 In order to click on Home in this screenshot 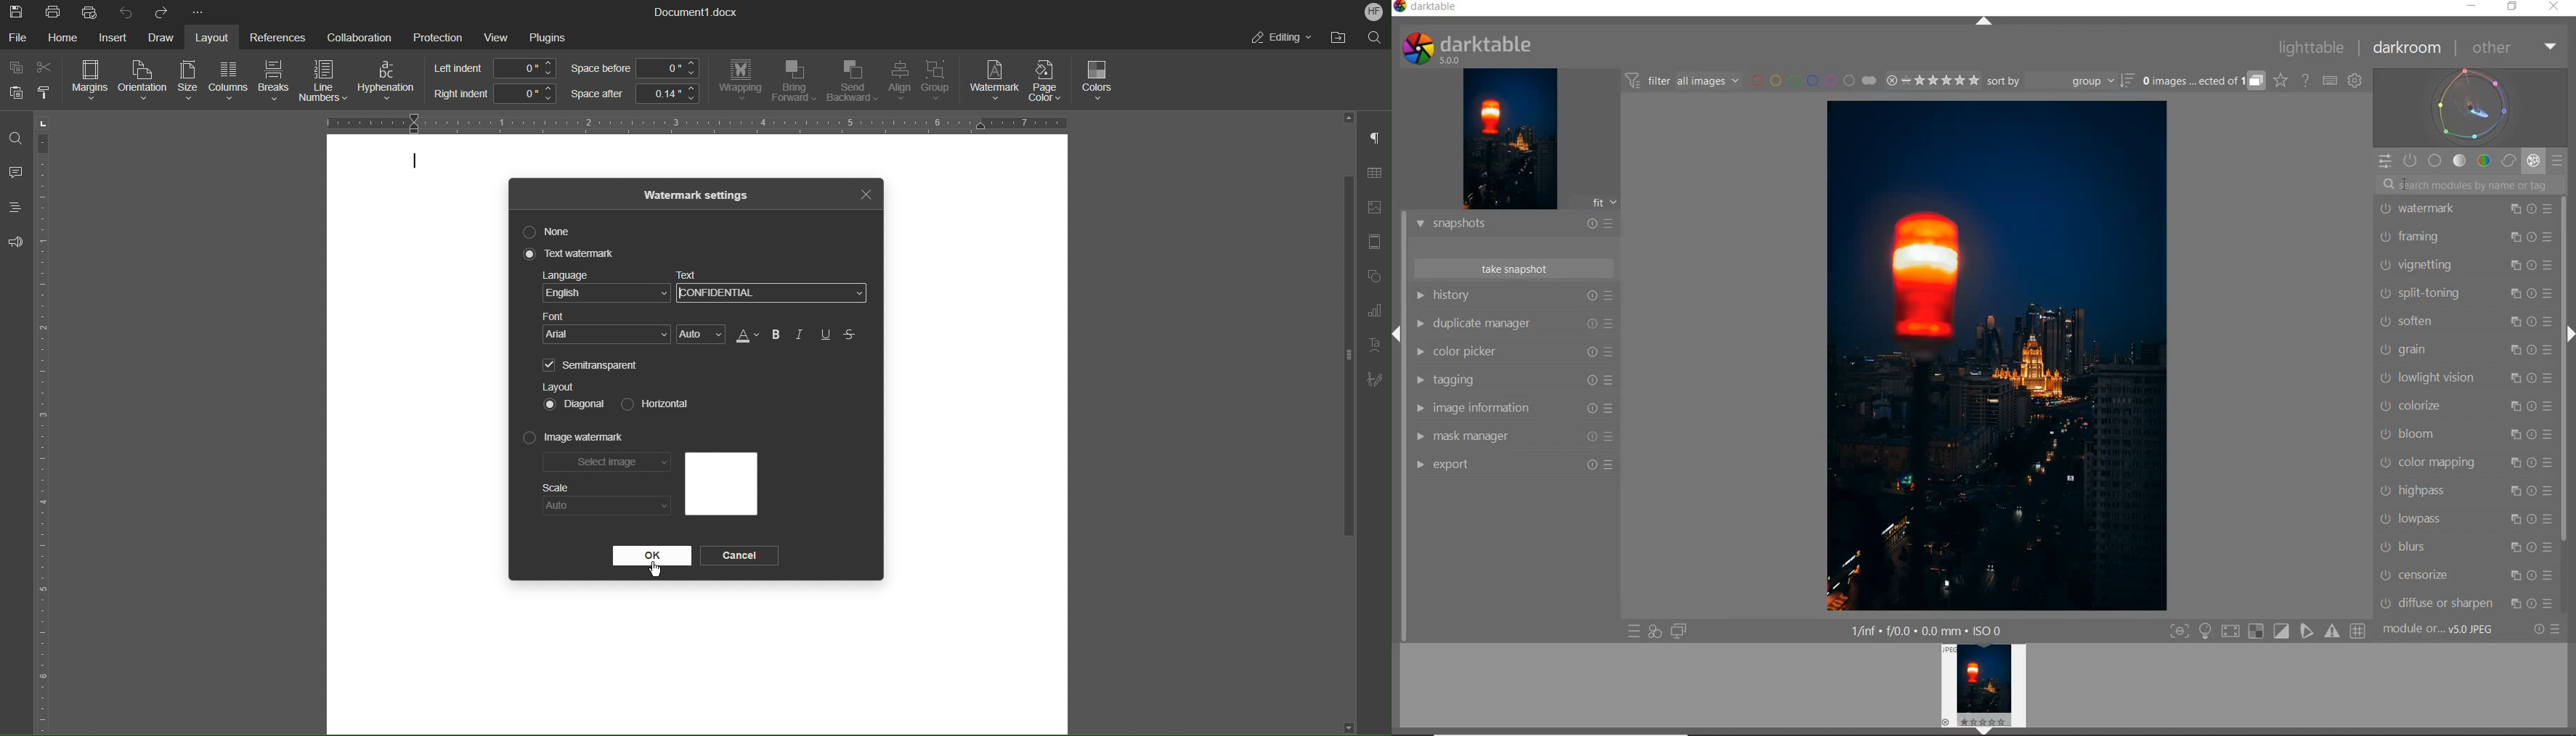, I will do `click(65, 38)`.